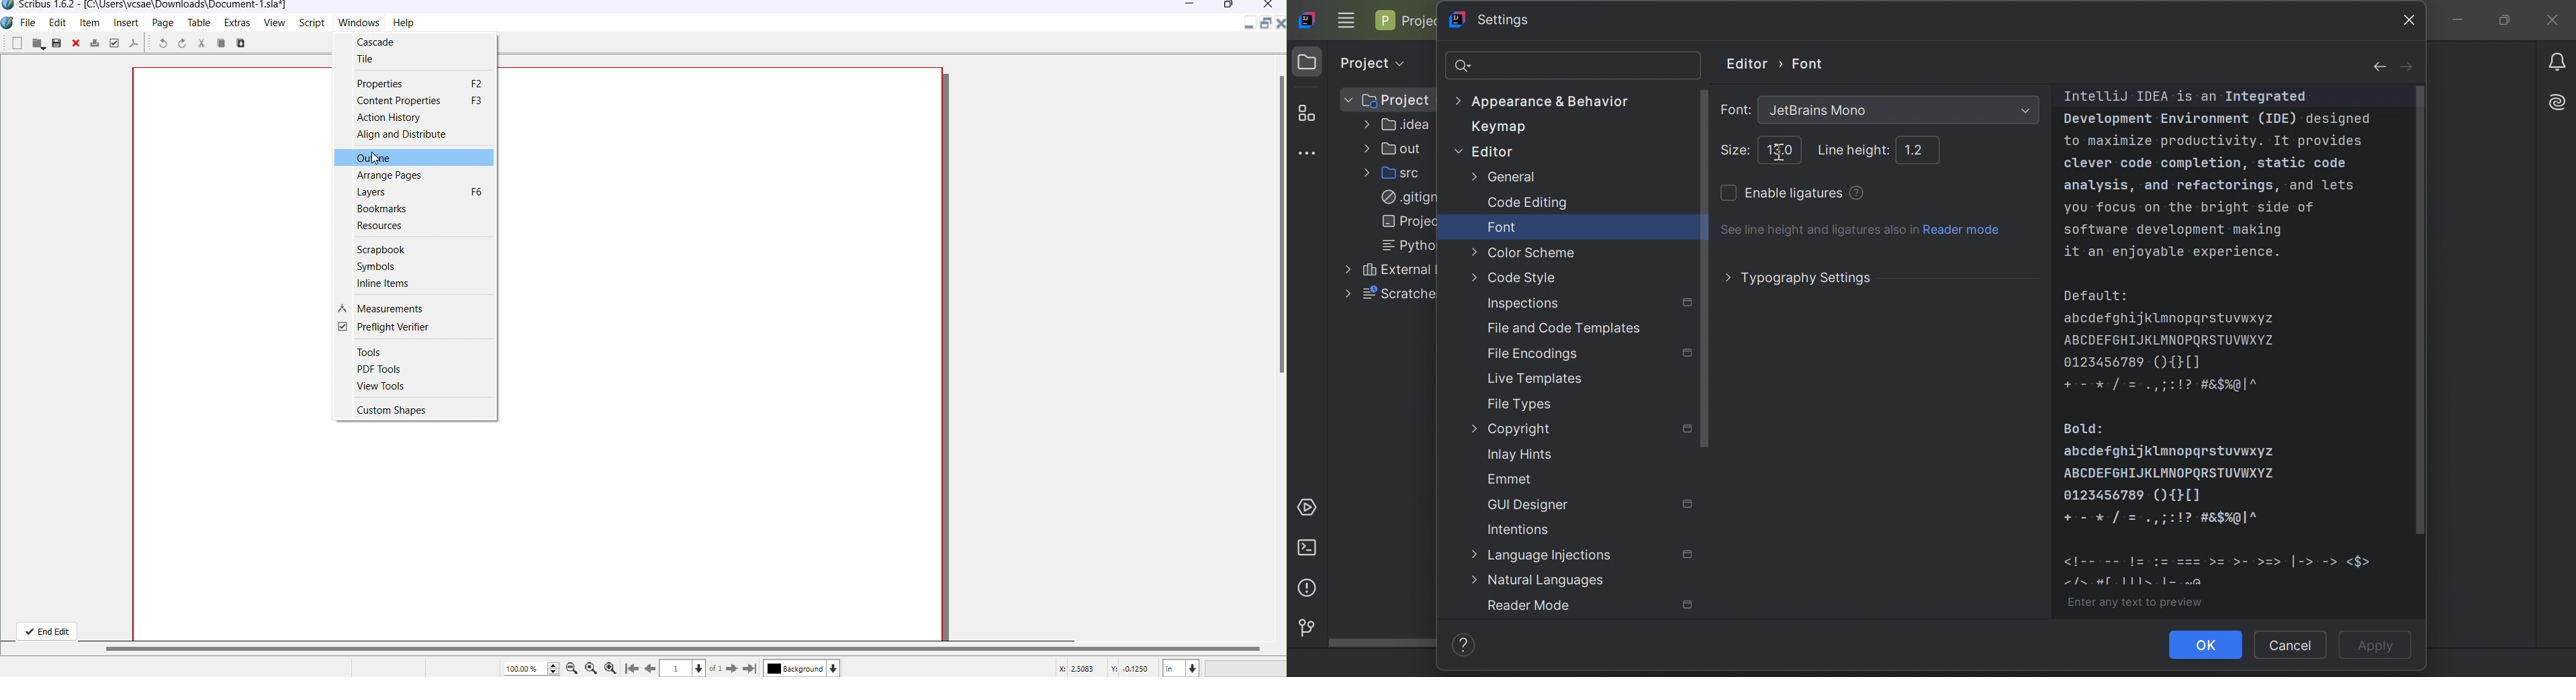  Describe the element at coordinates (375, 160) in the screenshot. I see `cursor` at that location.